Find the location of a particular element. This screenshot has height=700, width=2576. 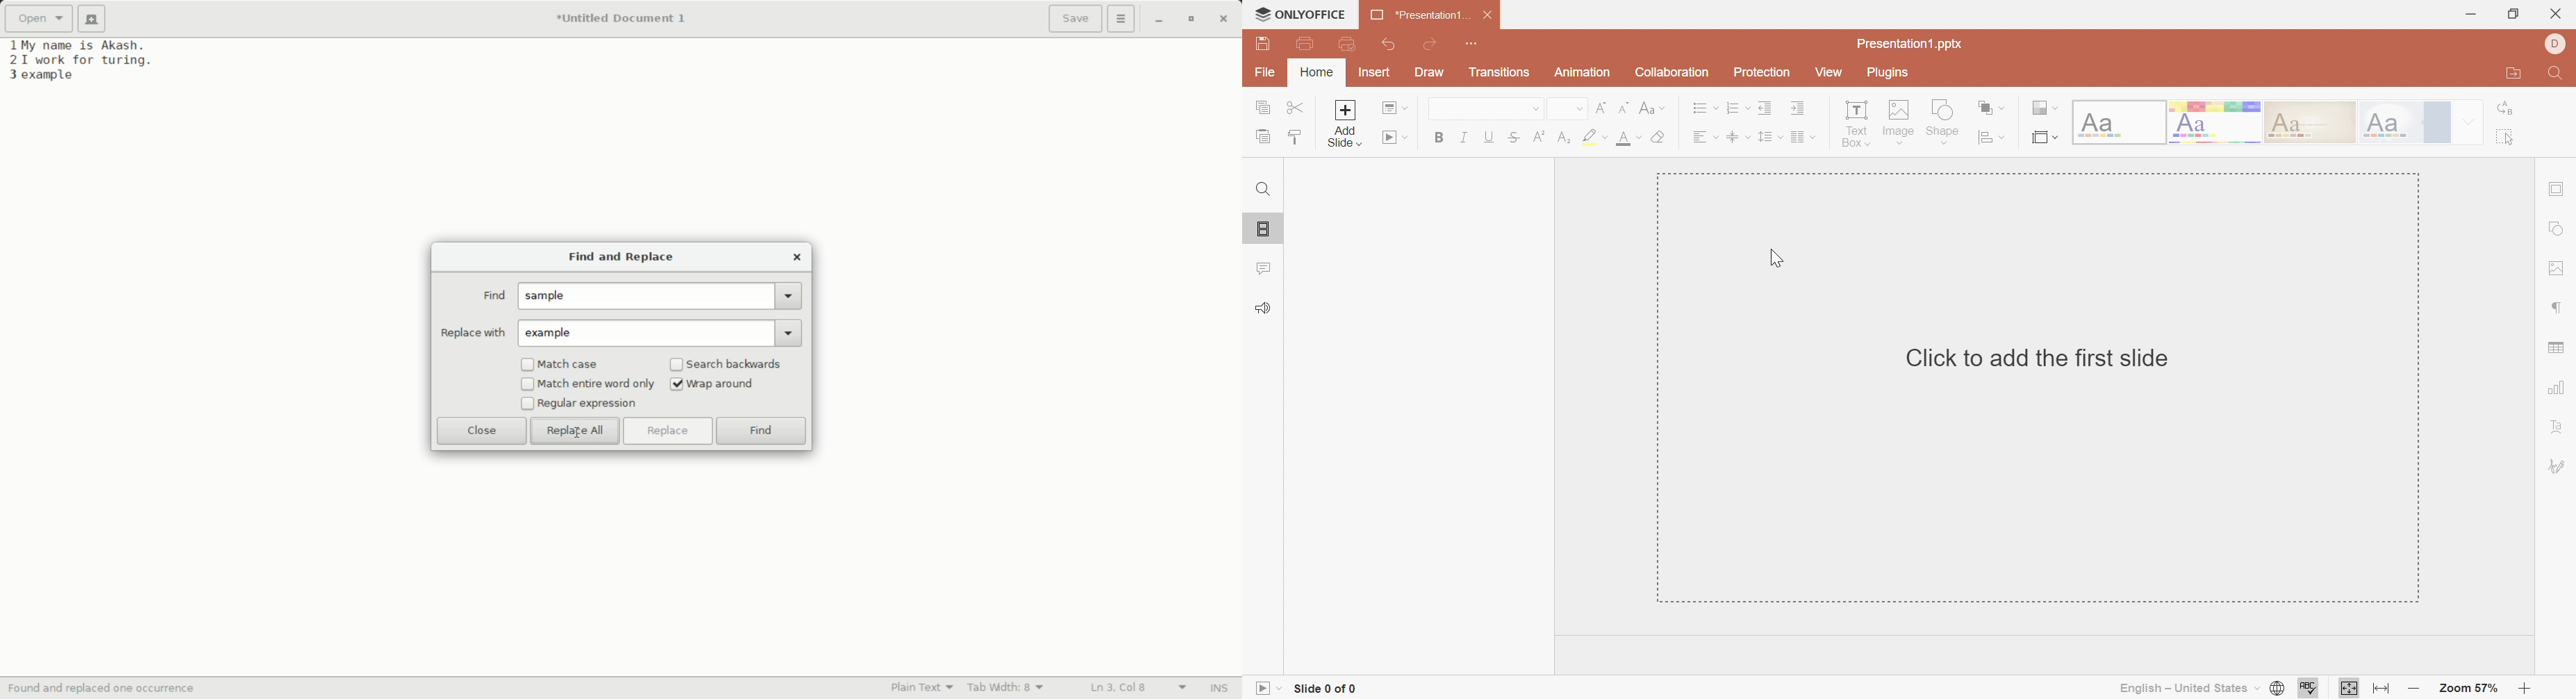

Signature settings is located at coordinates (2557, 468).